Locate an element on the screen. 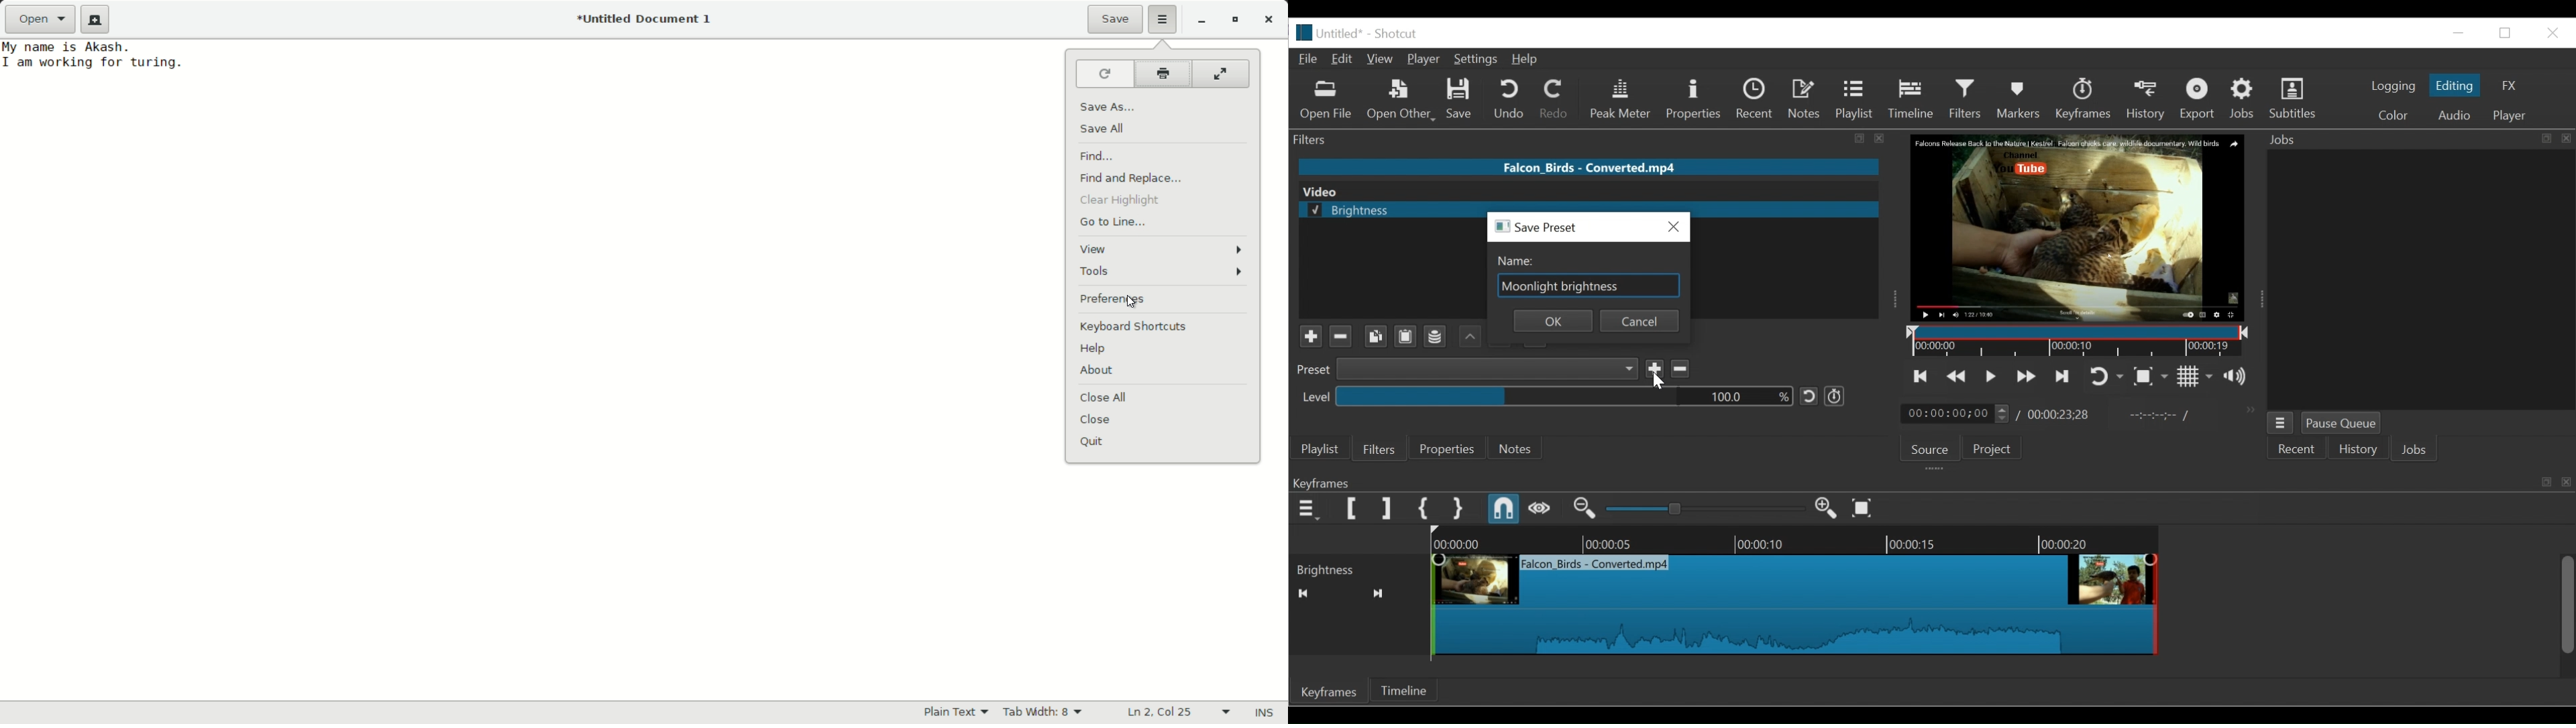 This screenshot has width=2576, height=728. Timeline is located at coordinates (2074, 340).